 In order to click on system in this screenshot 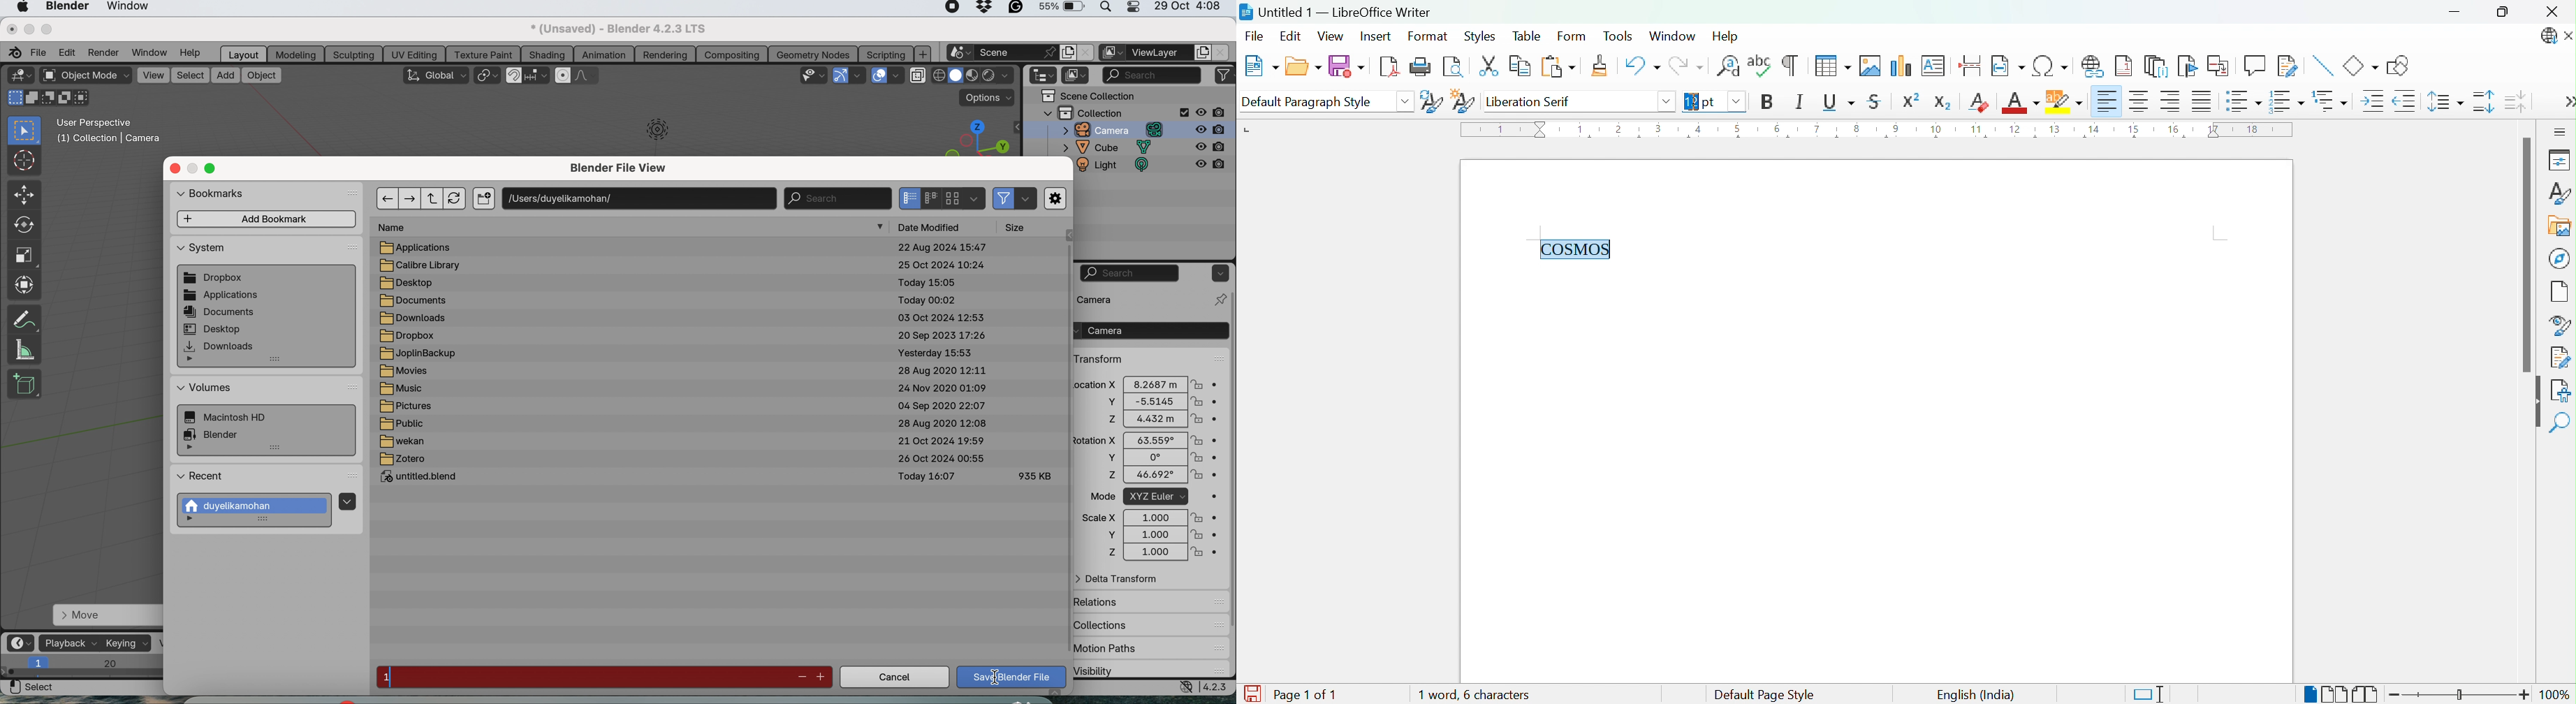, I will do `click(232, 419)`.